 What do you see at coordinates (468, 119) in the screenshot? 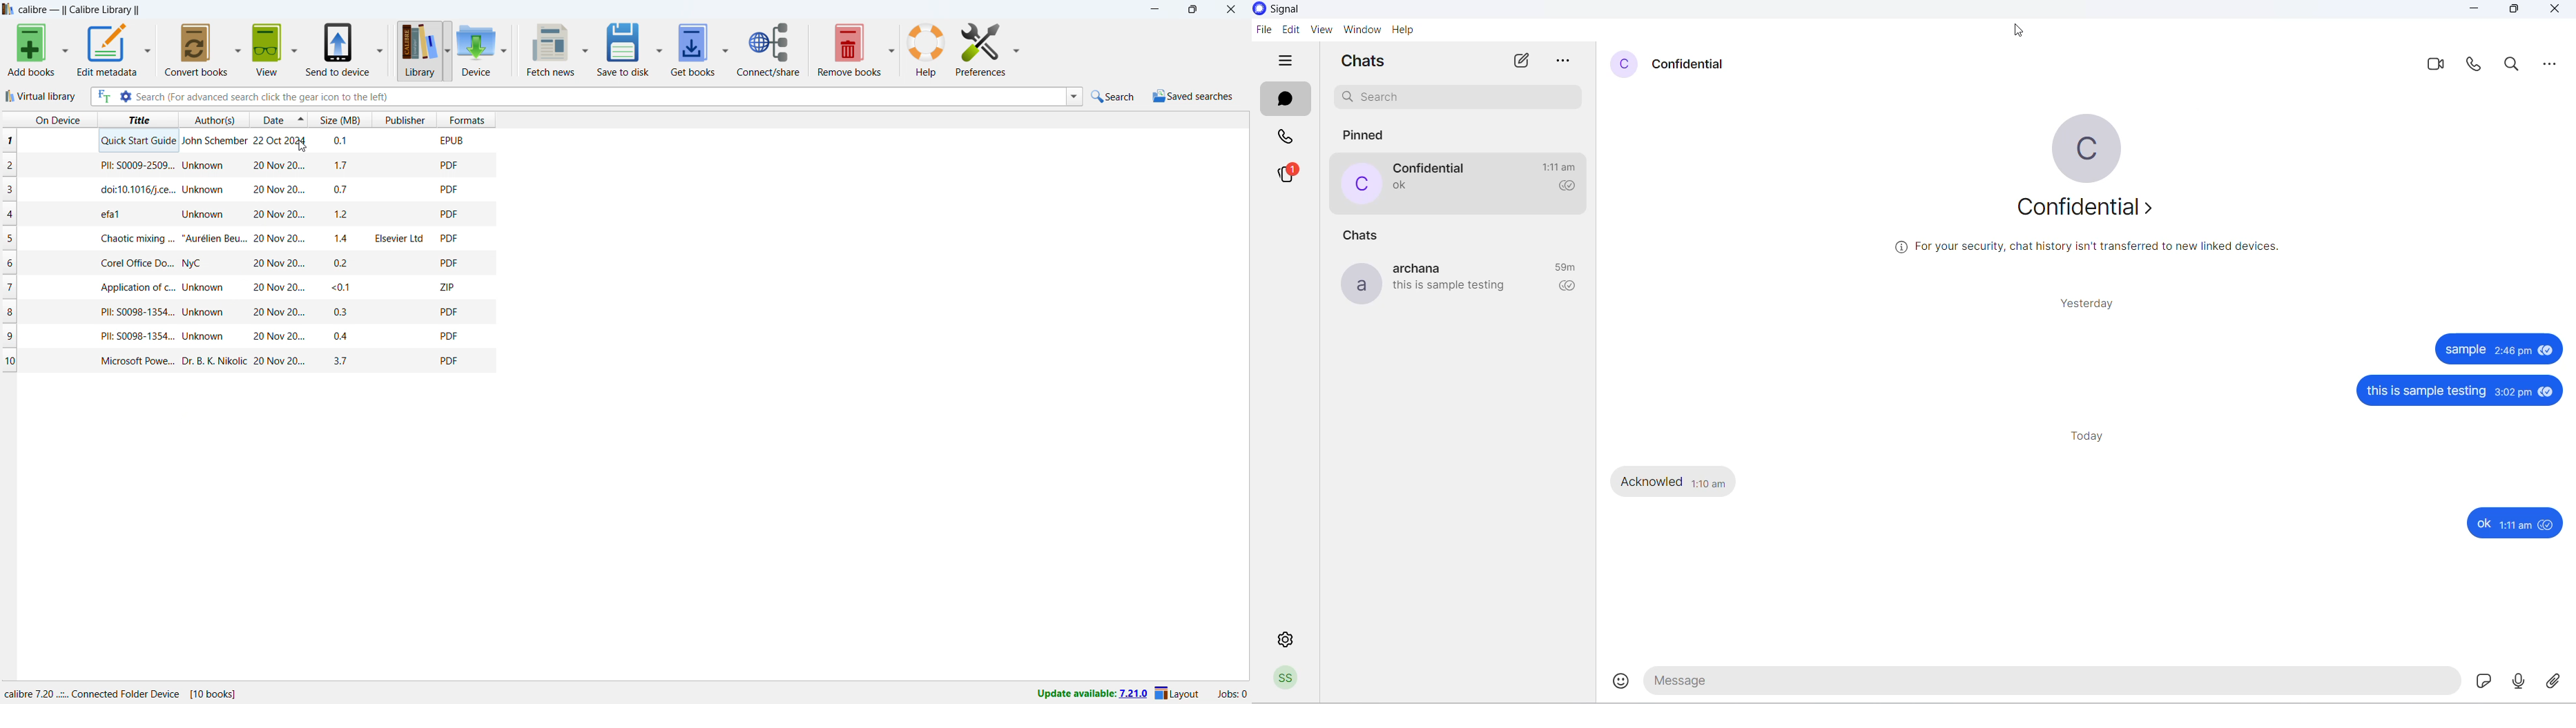
I see `sort by formats` at bounding box center [468, 119].